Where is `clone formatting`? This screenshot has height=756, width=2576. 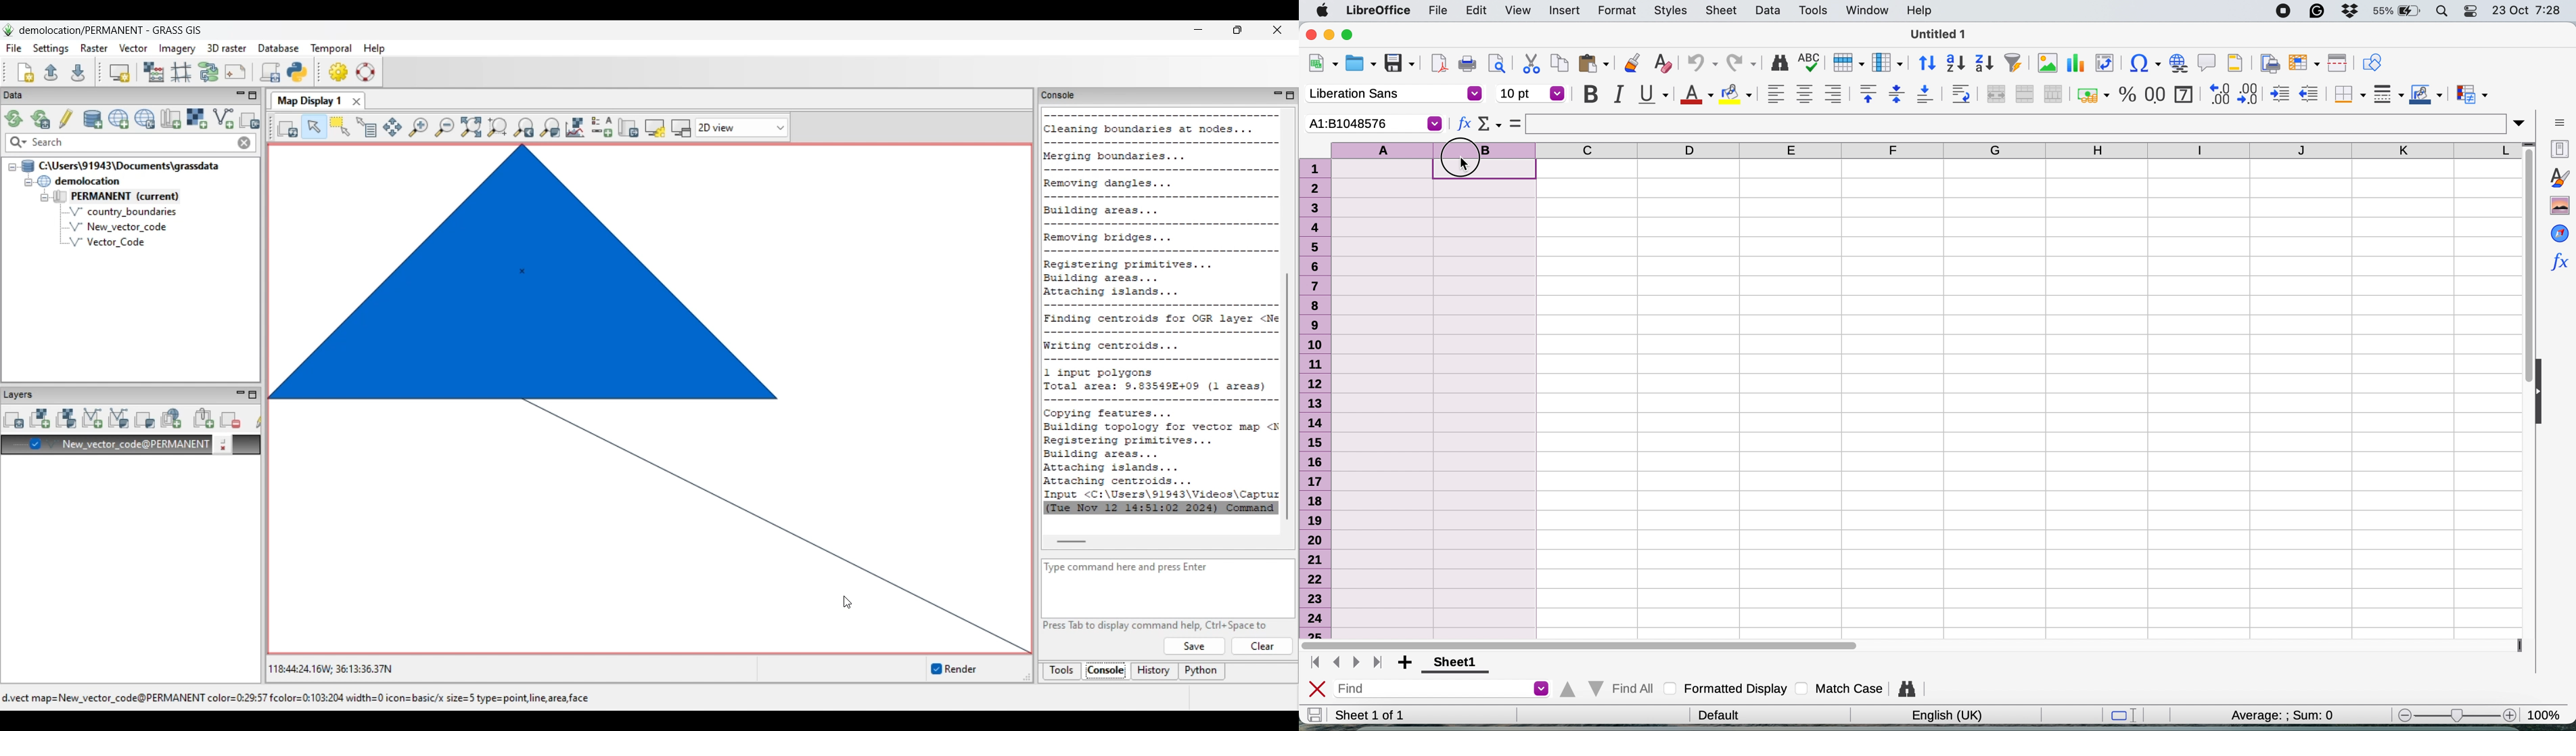
clone formatting is located at coordinates (1631, 65).